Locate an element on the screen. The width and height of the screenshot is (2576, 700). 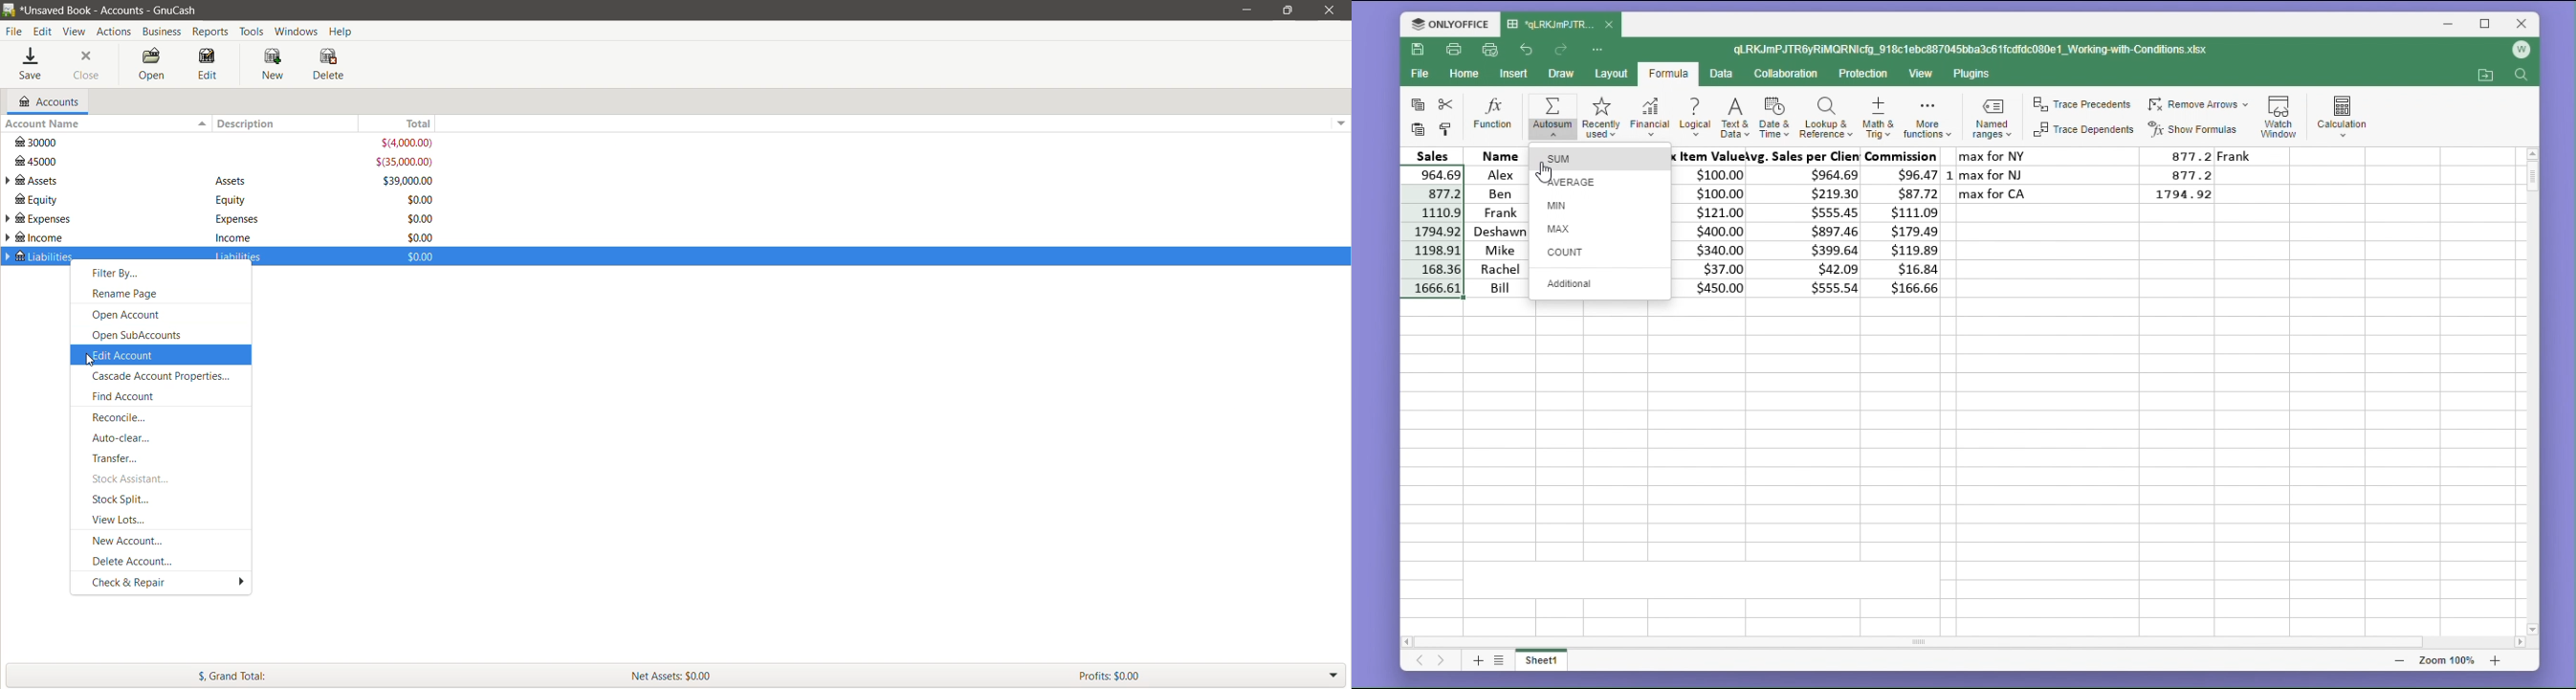
quick print is located at coordinates (1491, 51).